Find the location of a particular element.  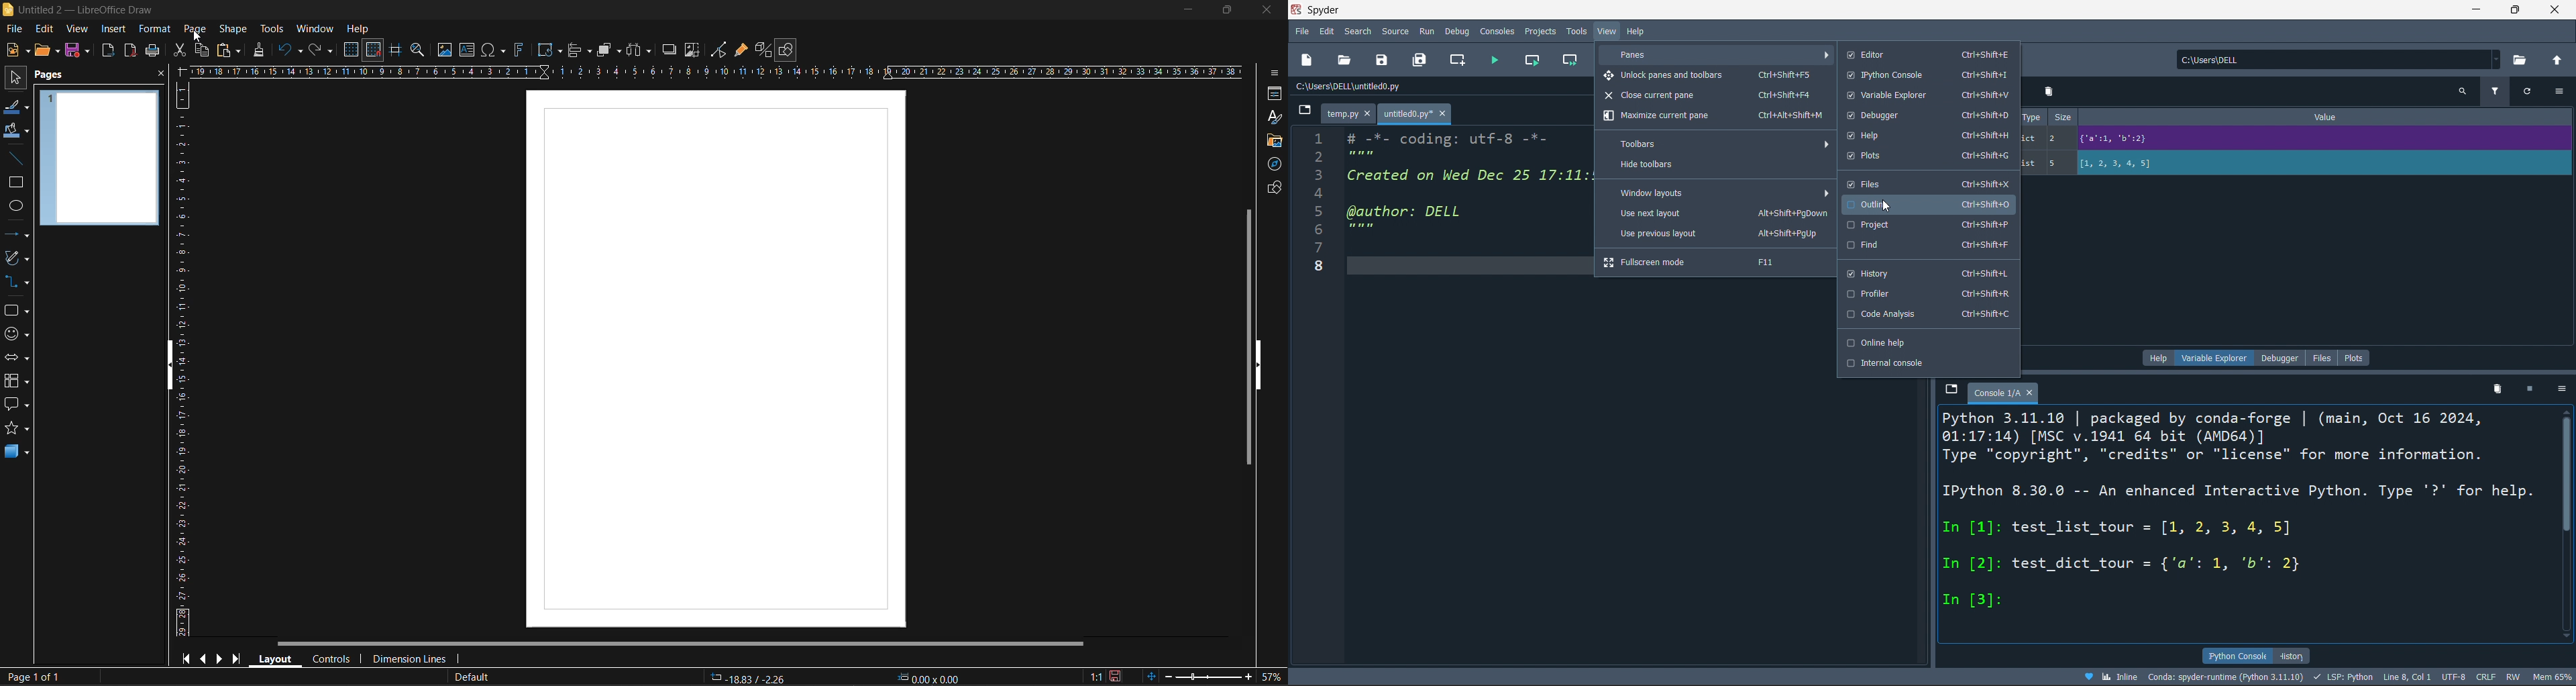

curves and polygons is located at coordinates (17, 258).